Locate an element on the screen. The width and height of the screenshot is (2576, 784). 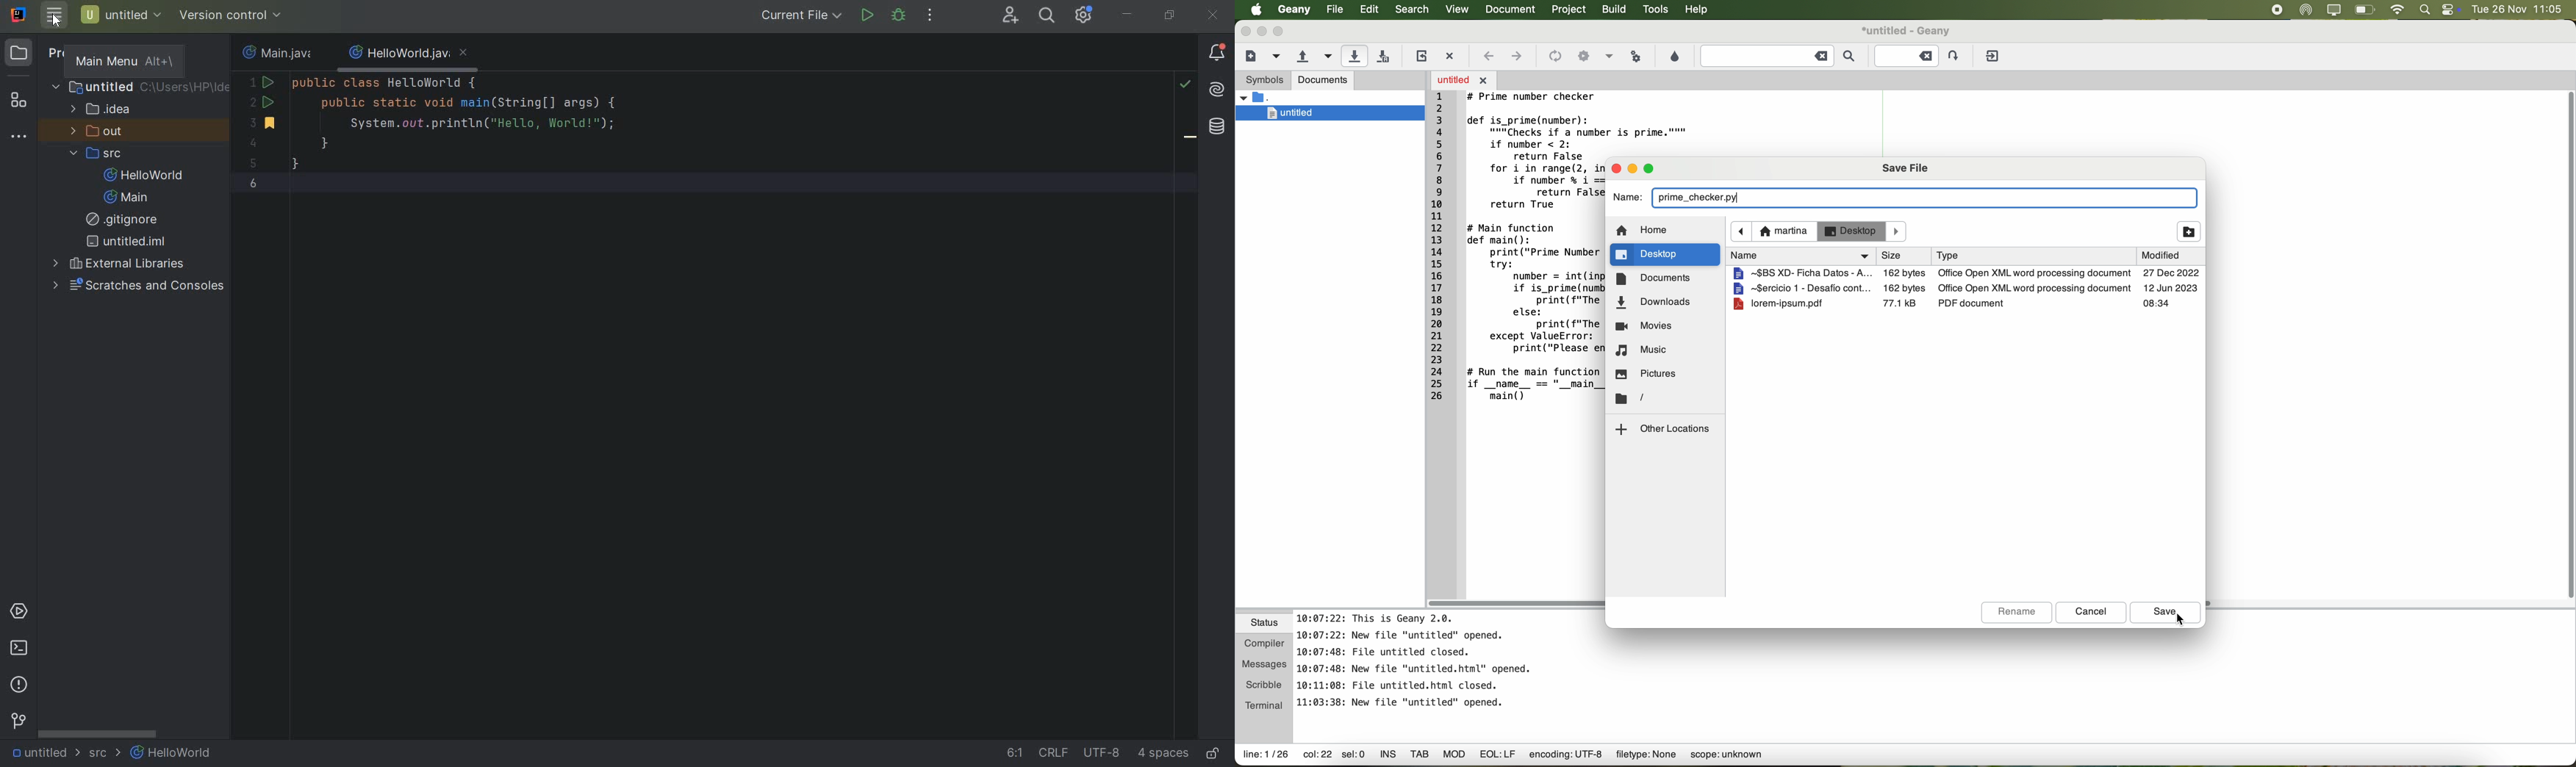
untitled file is located at coordinates (122, 16).